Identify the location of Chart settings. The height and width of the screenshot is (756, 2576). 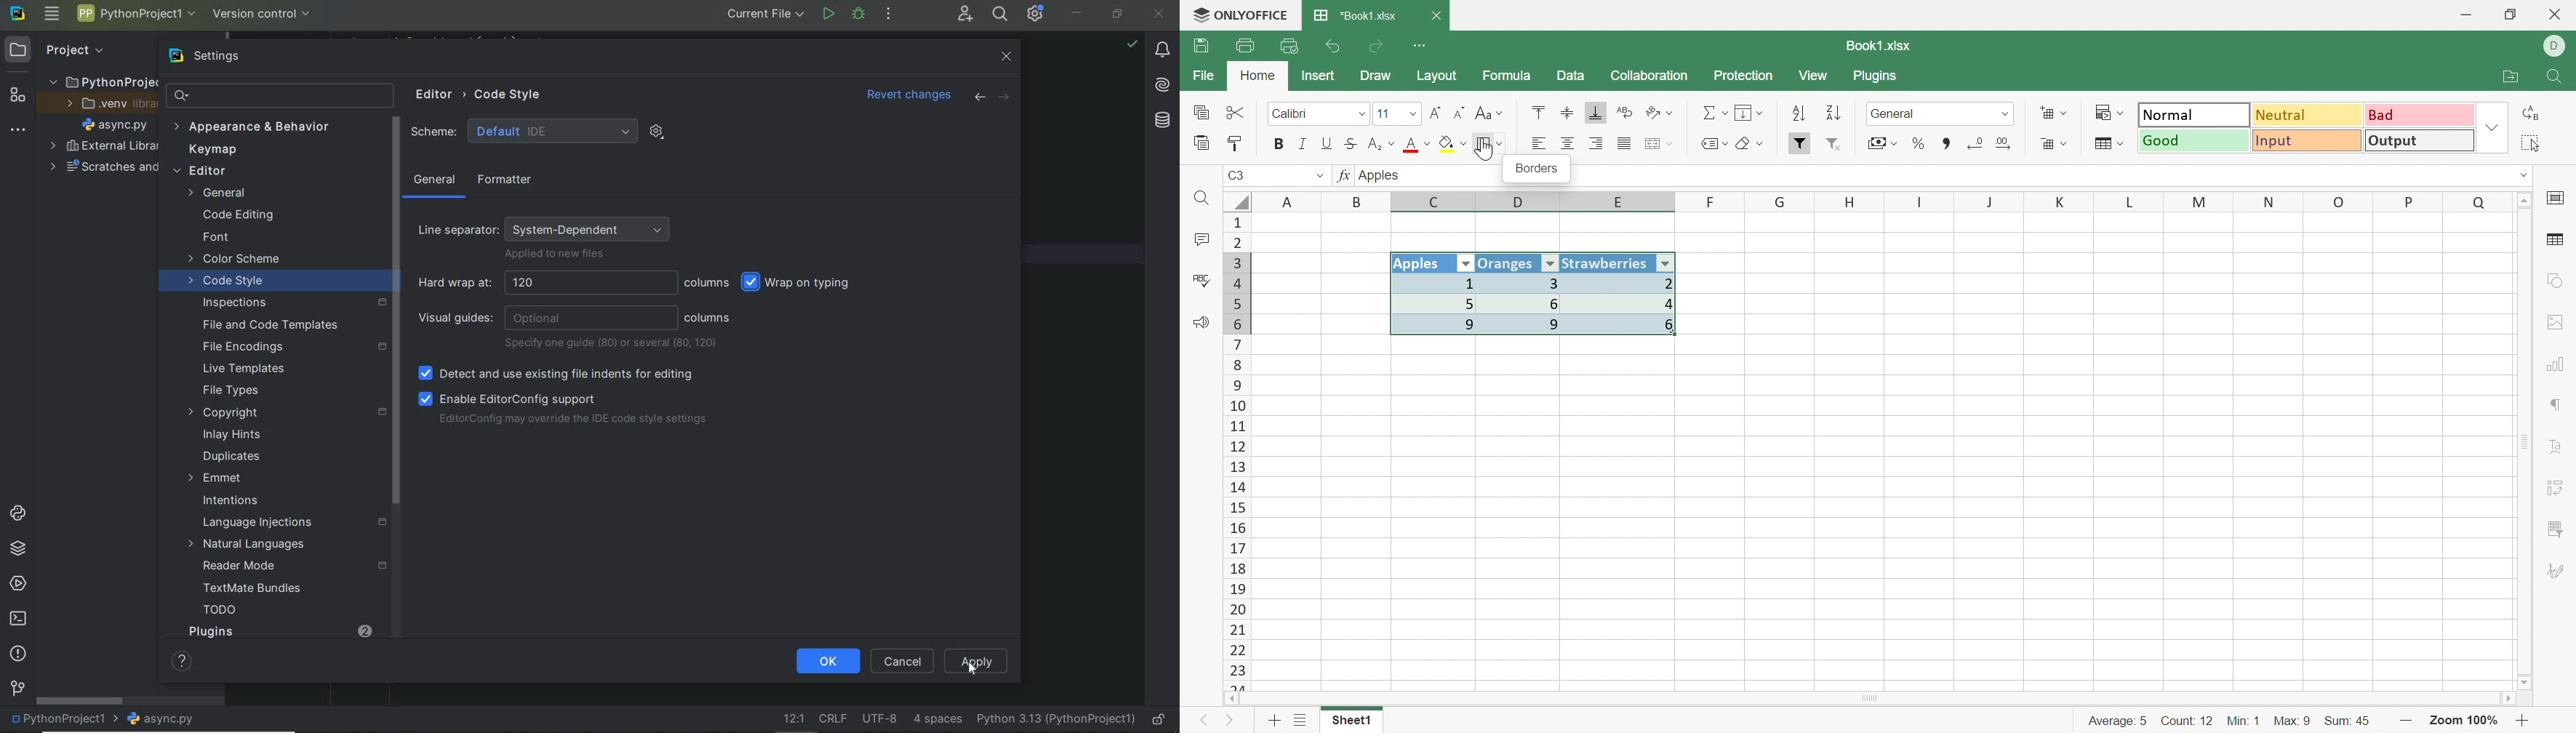
(2560, 364).